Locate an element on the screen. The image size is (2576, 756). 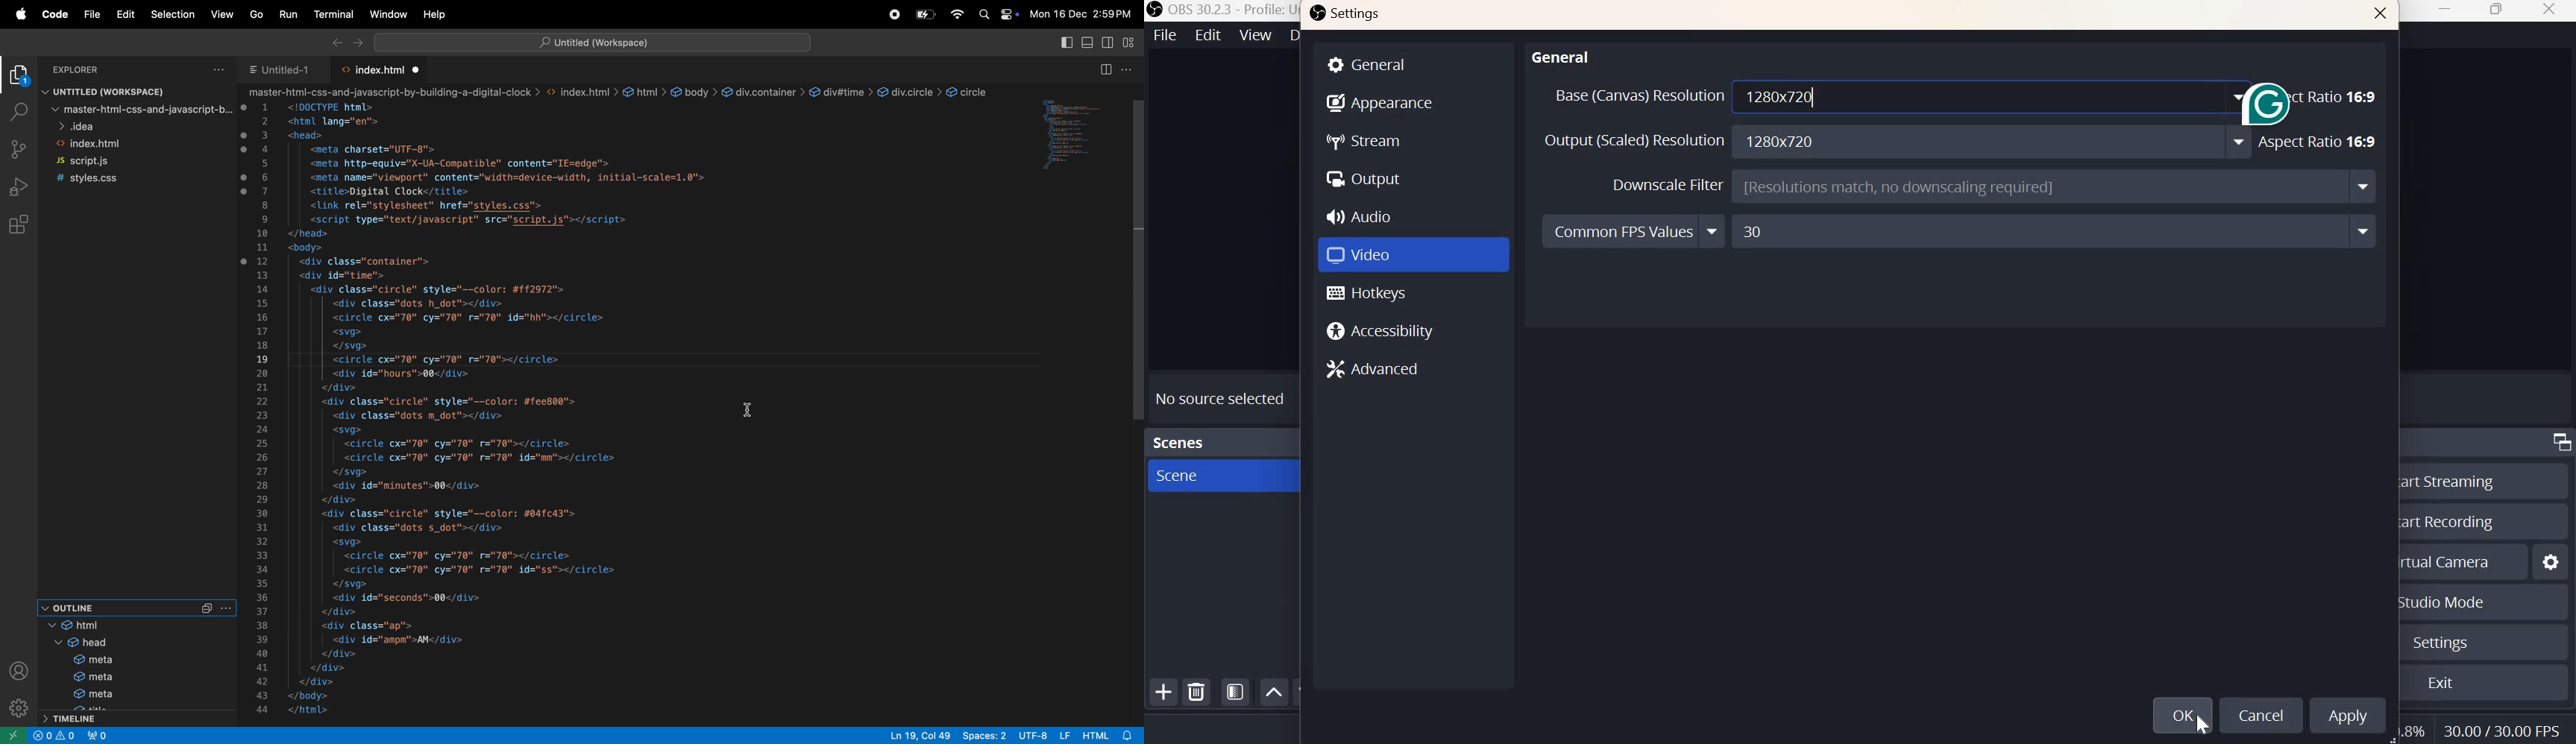
Settings is located at coordinates (2438, 643).